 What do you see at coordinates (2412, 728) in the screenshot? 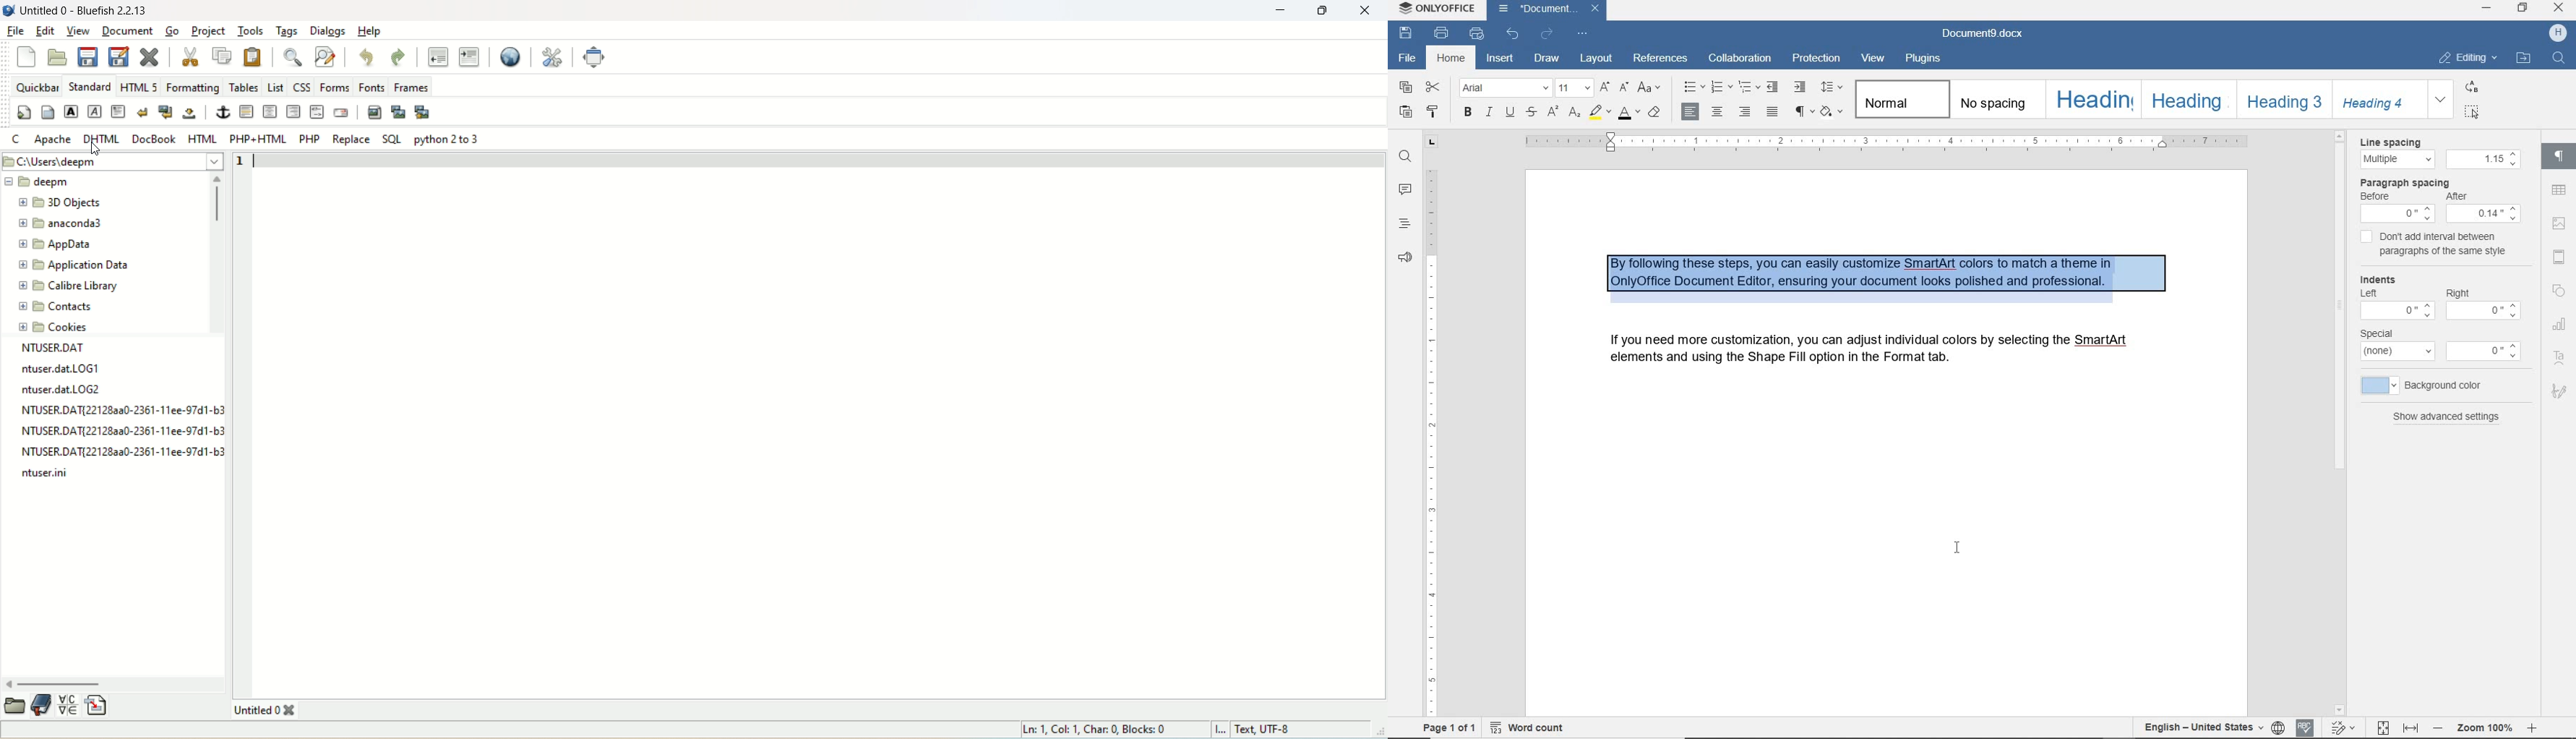
I see `fit to width` at bounding box center [2412, 728].